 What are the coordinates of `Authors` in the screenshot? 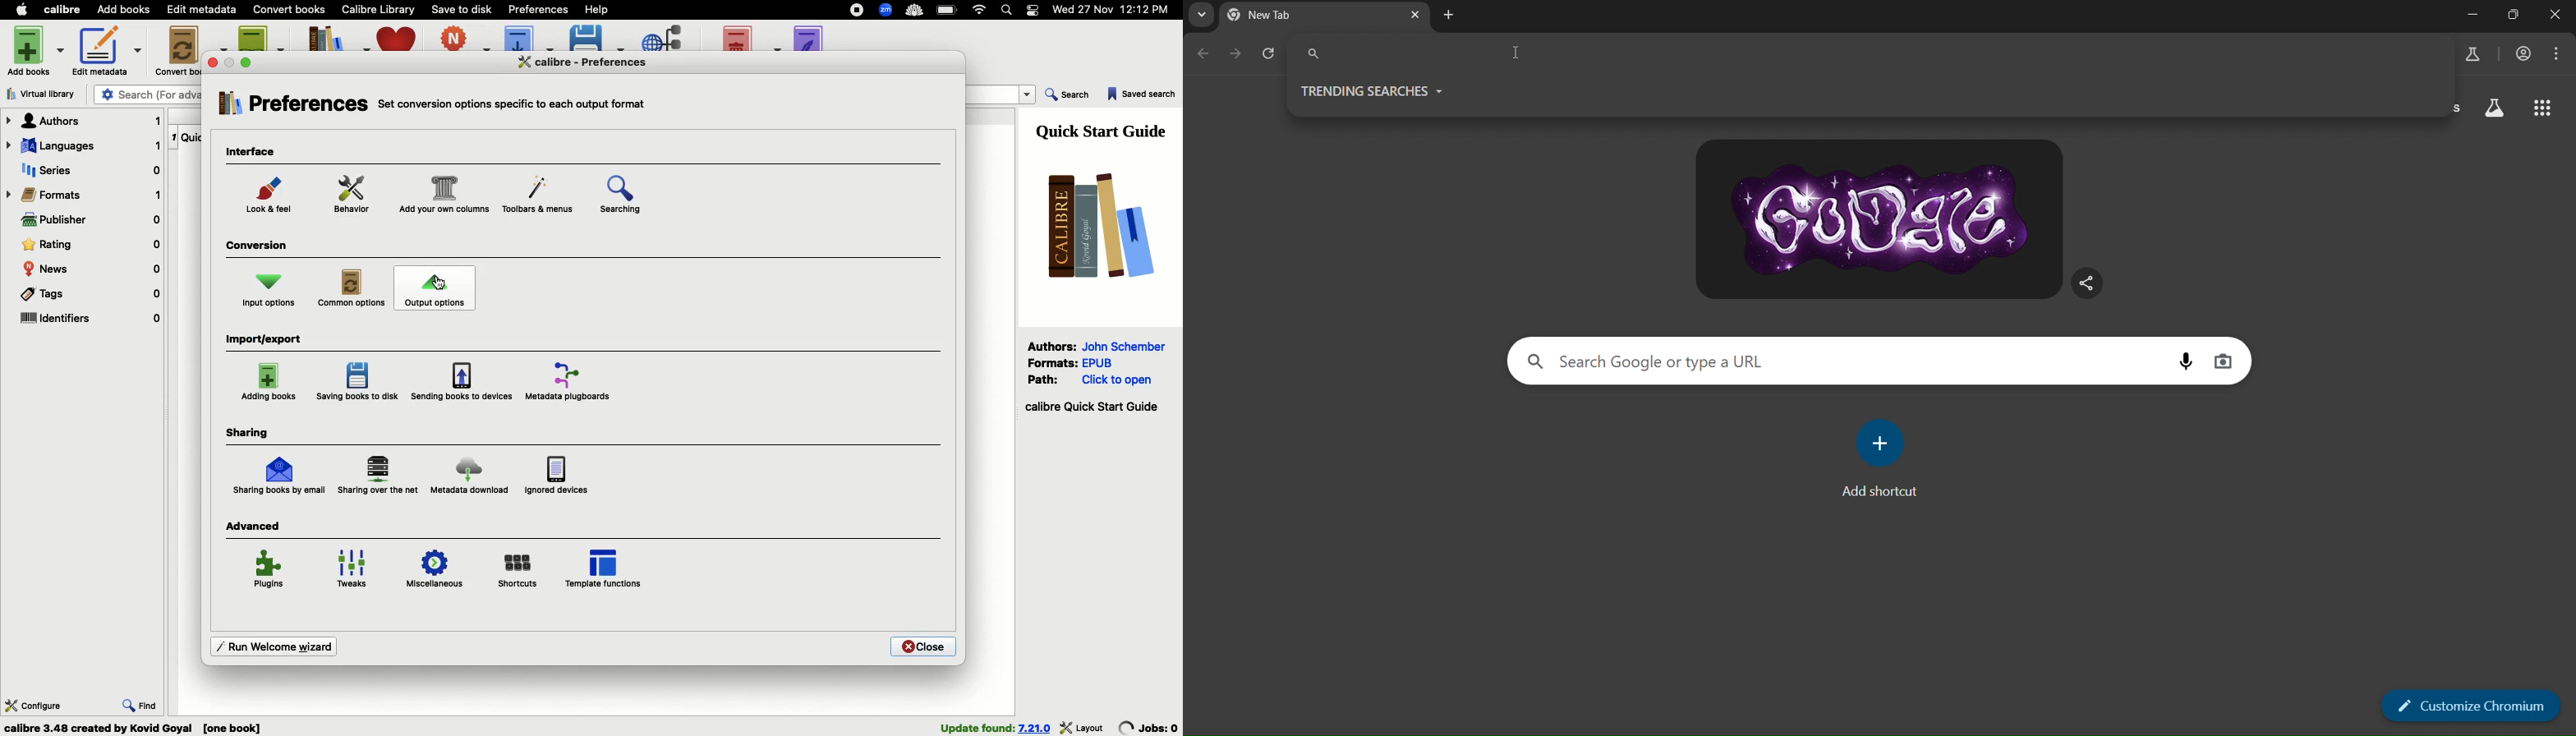 It's located at (84, 121).